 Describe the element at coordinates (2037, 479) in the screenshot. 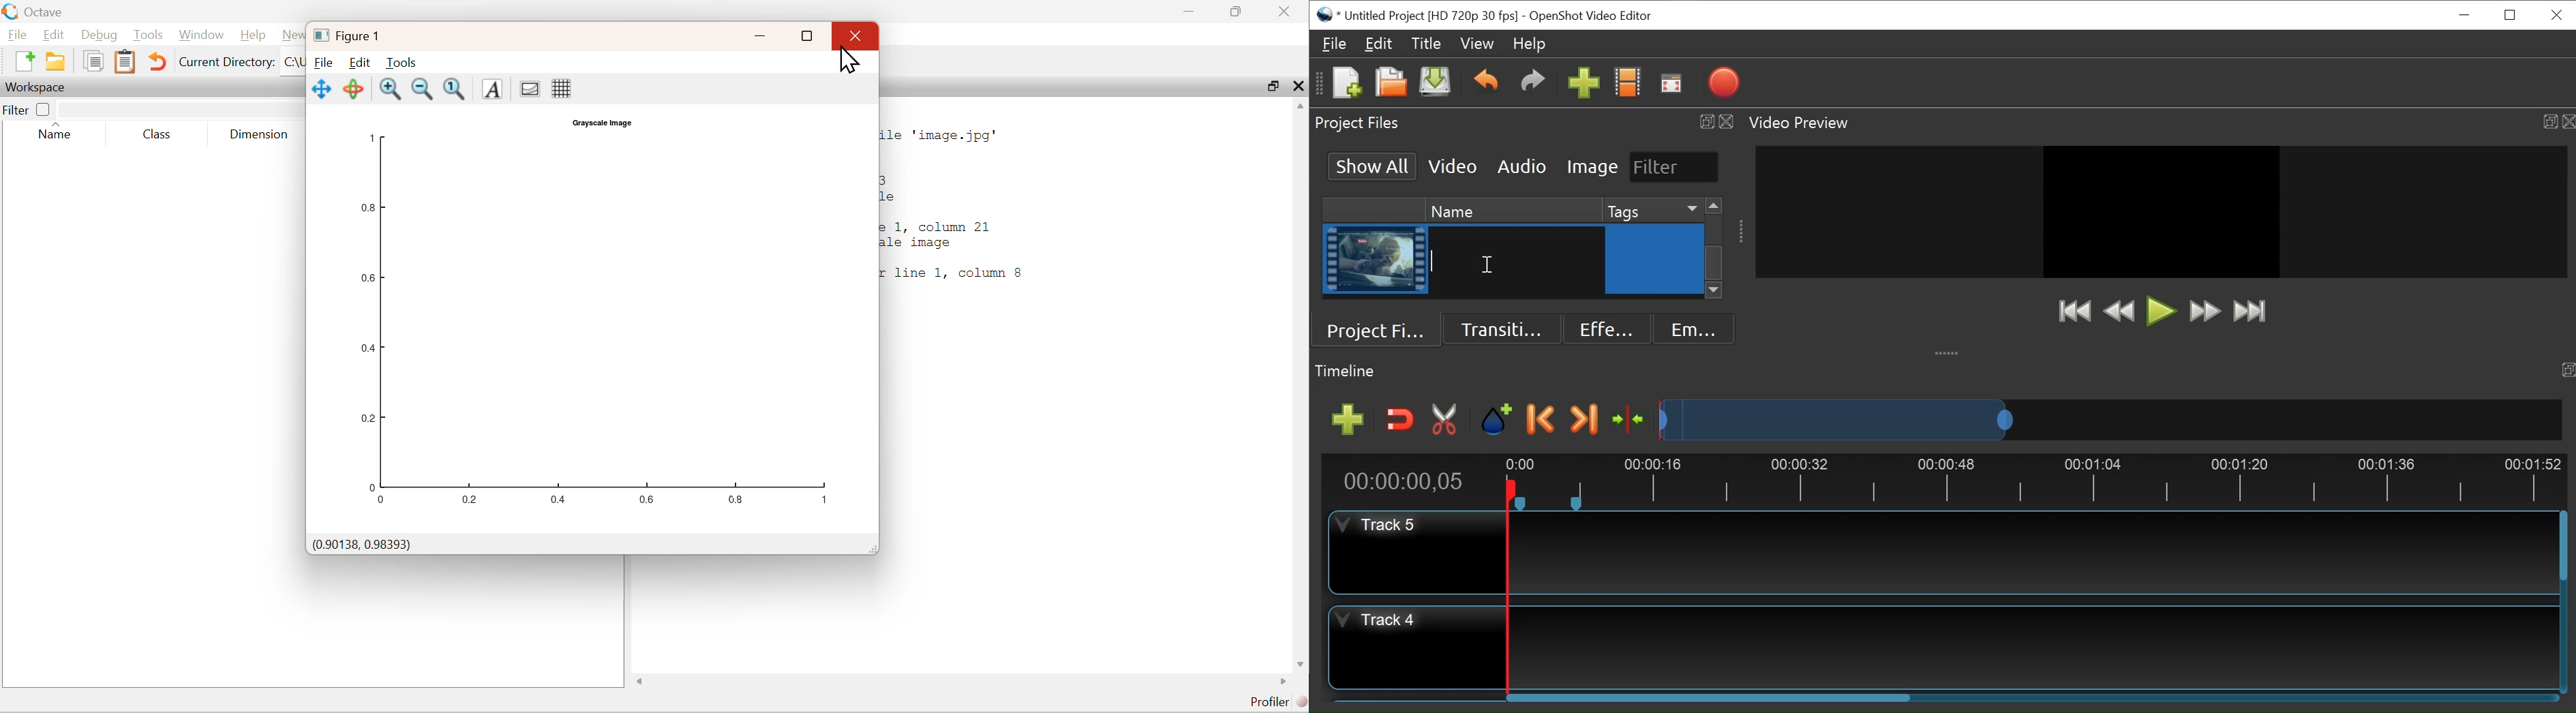

I see `Timeline` at that location.